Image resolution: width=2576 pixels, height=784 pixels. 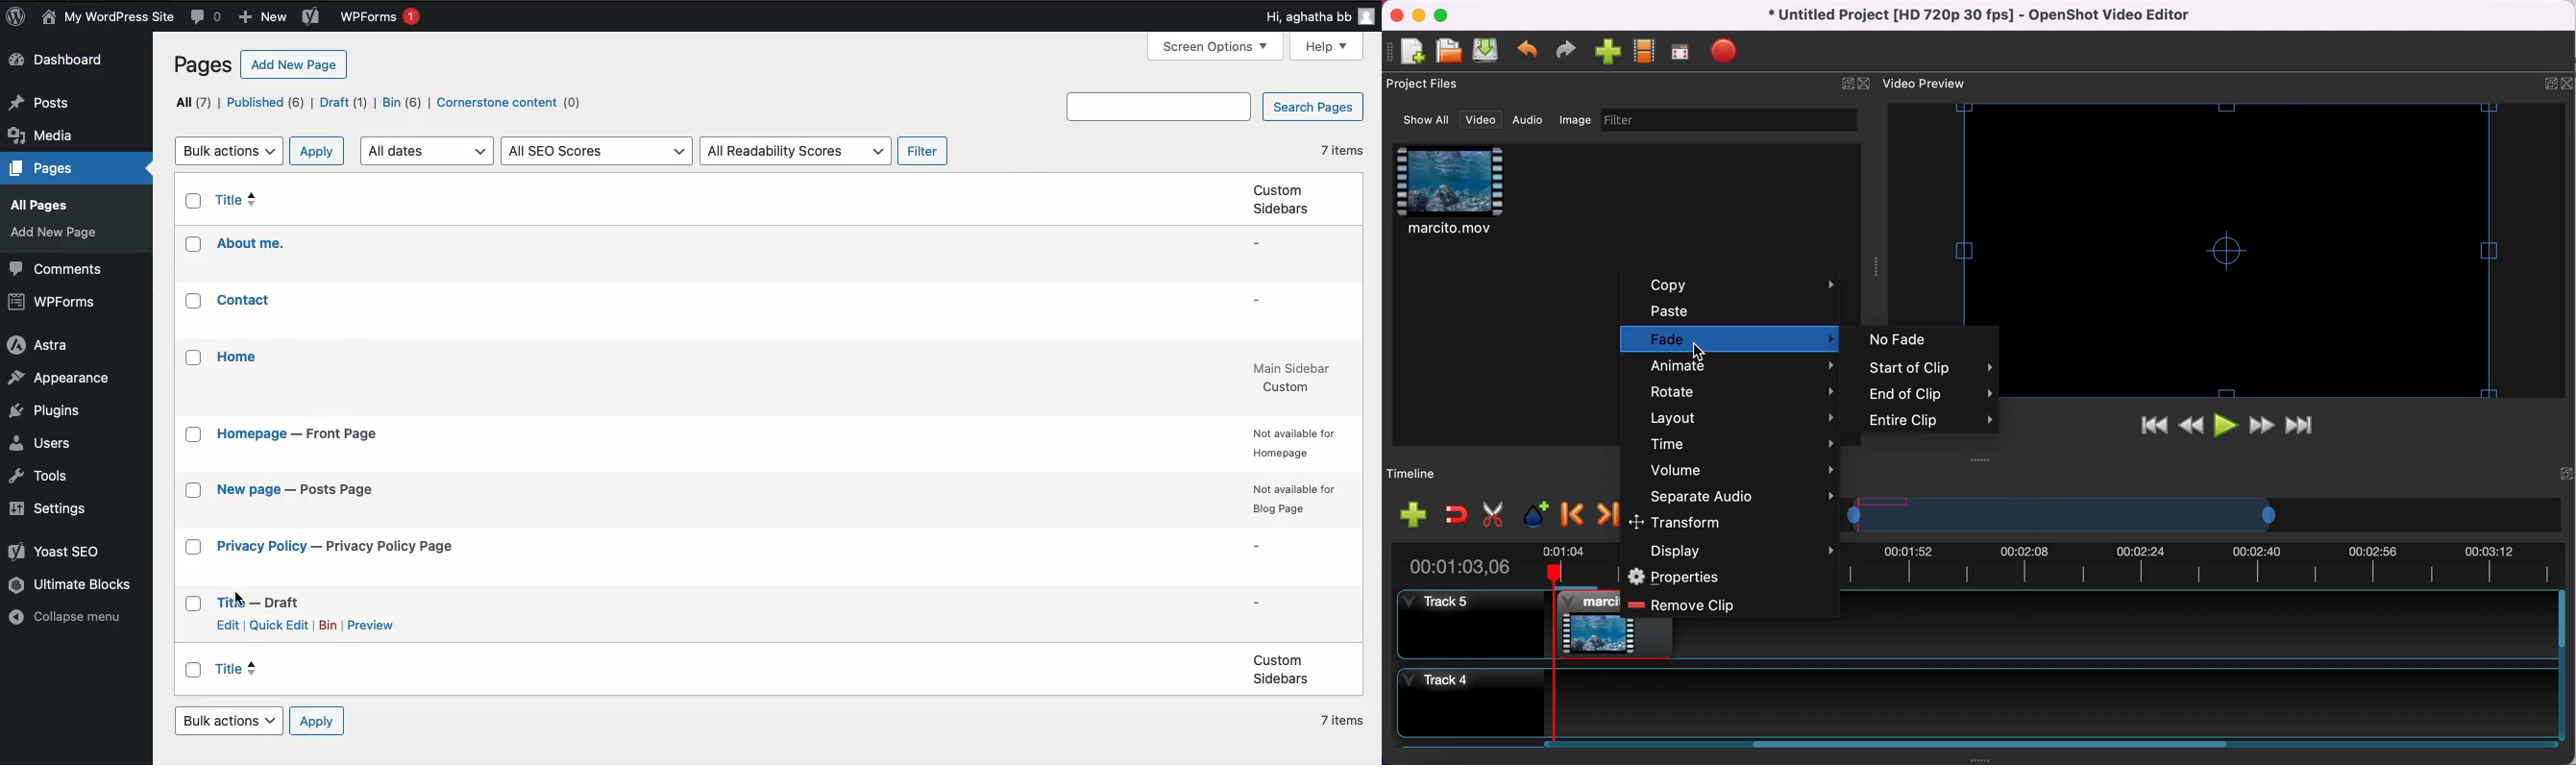 What do you see at coordinates (1740, 444) in the screenshot?
I see `time` at bounding box center [1740, 444].